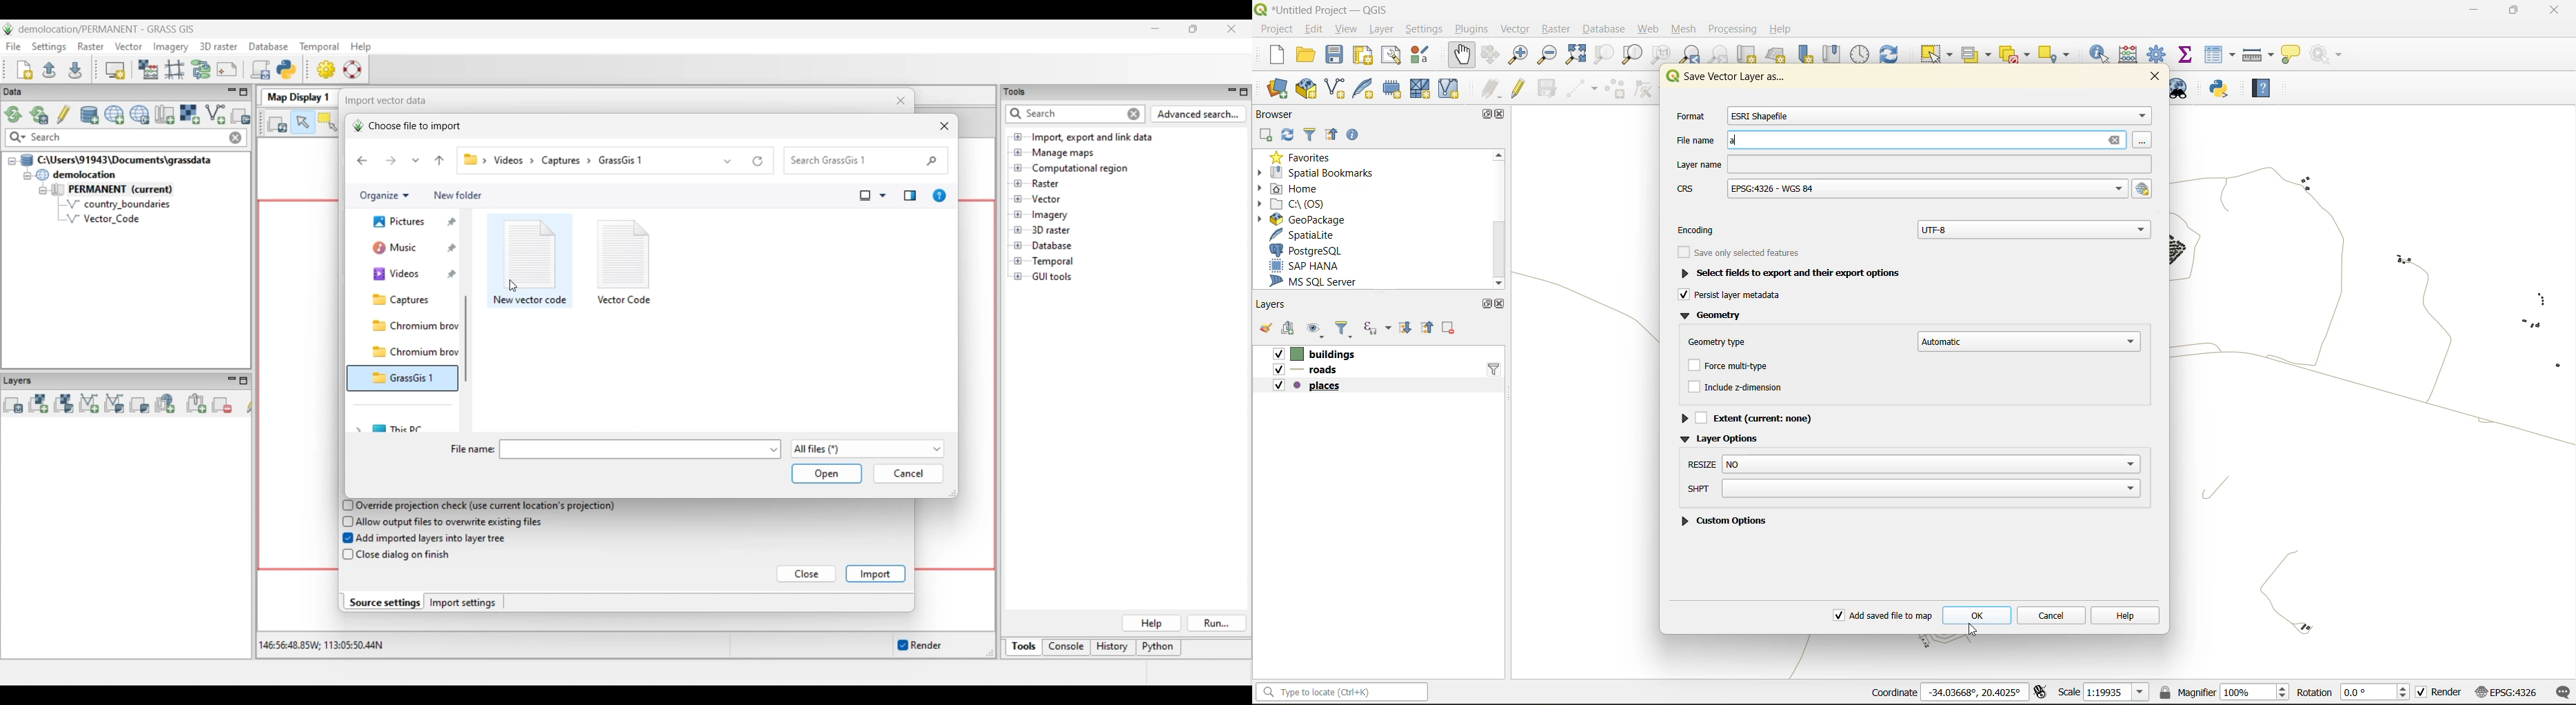 The height and width of the screenshot is (728, 2576). Describe the element at coordinates (1313, 134) in the screenshot. I see `filter` at that location.